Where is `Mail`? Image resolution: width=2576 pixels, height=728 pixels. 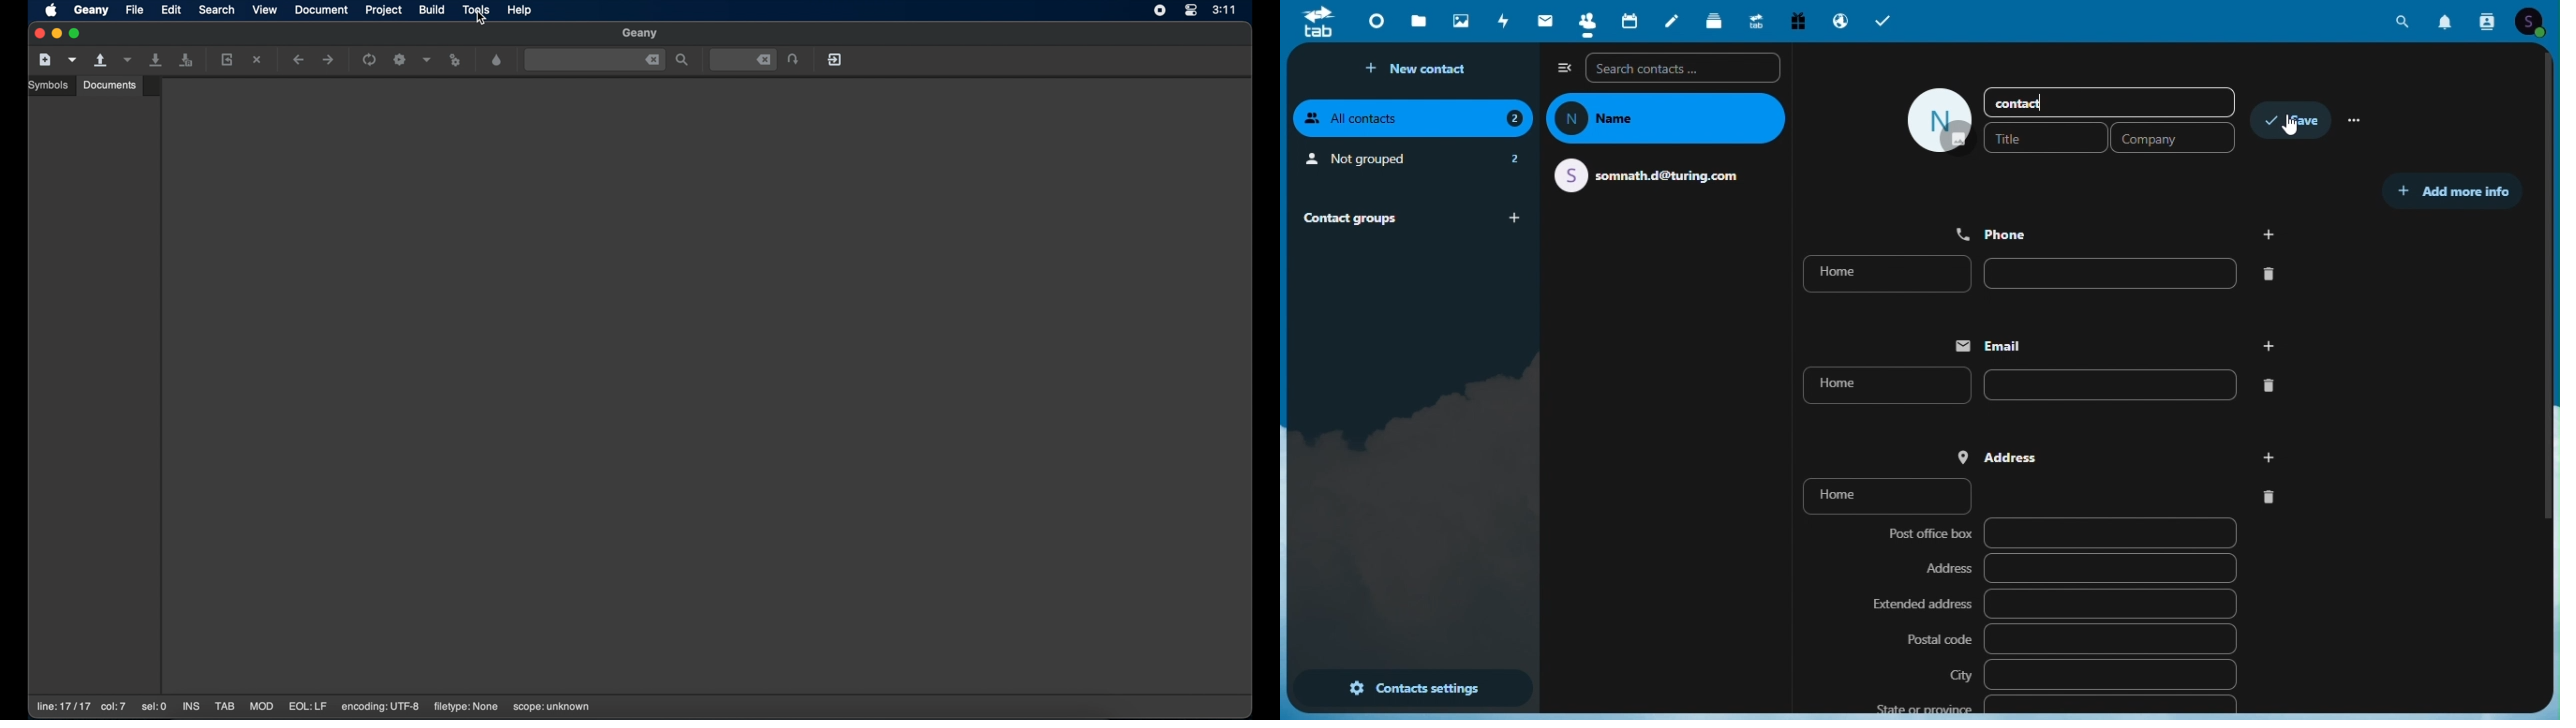 Mail is located at coordinates (1541, 22).